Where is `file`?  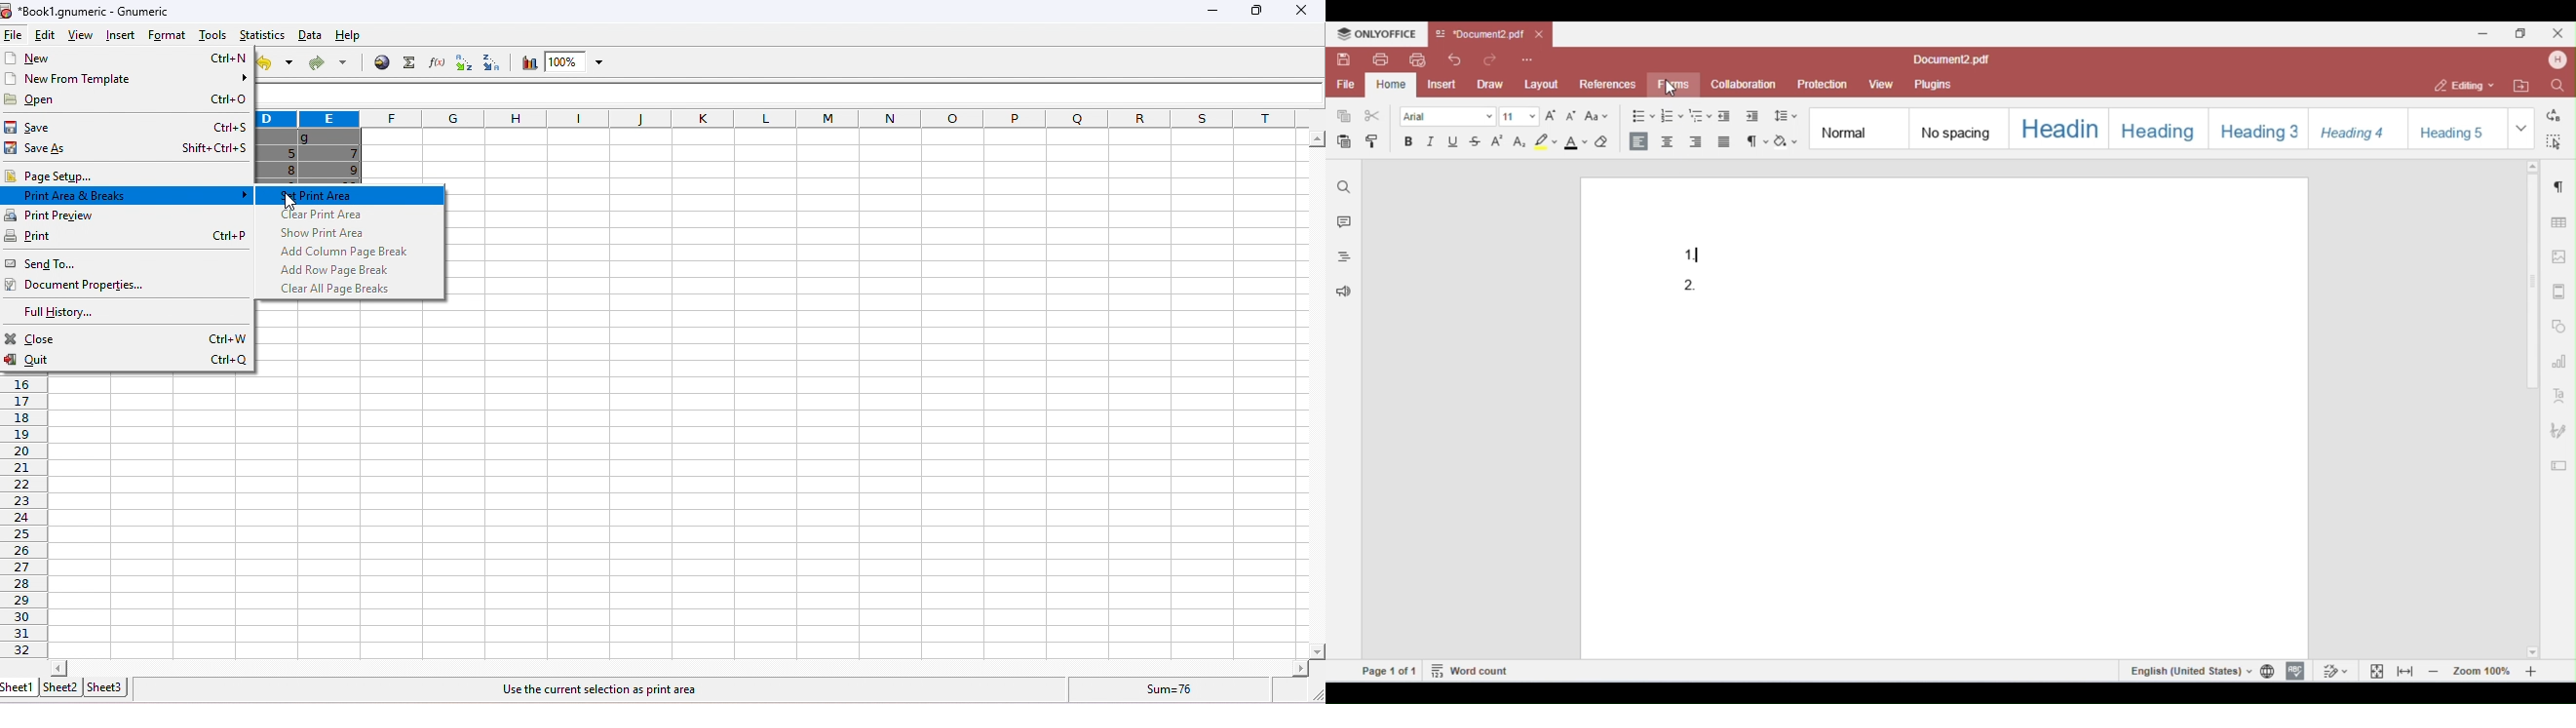 file is located at coordinates (14, 36).